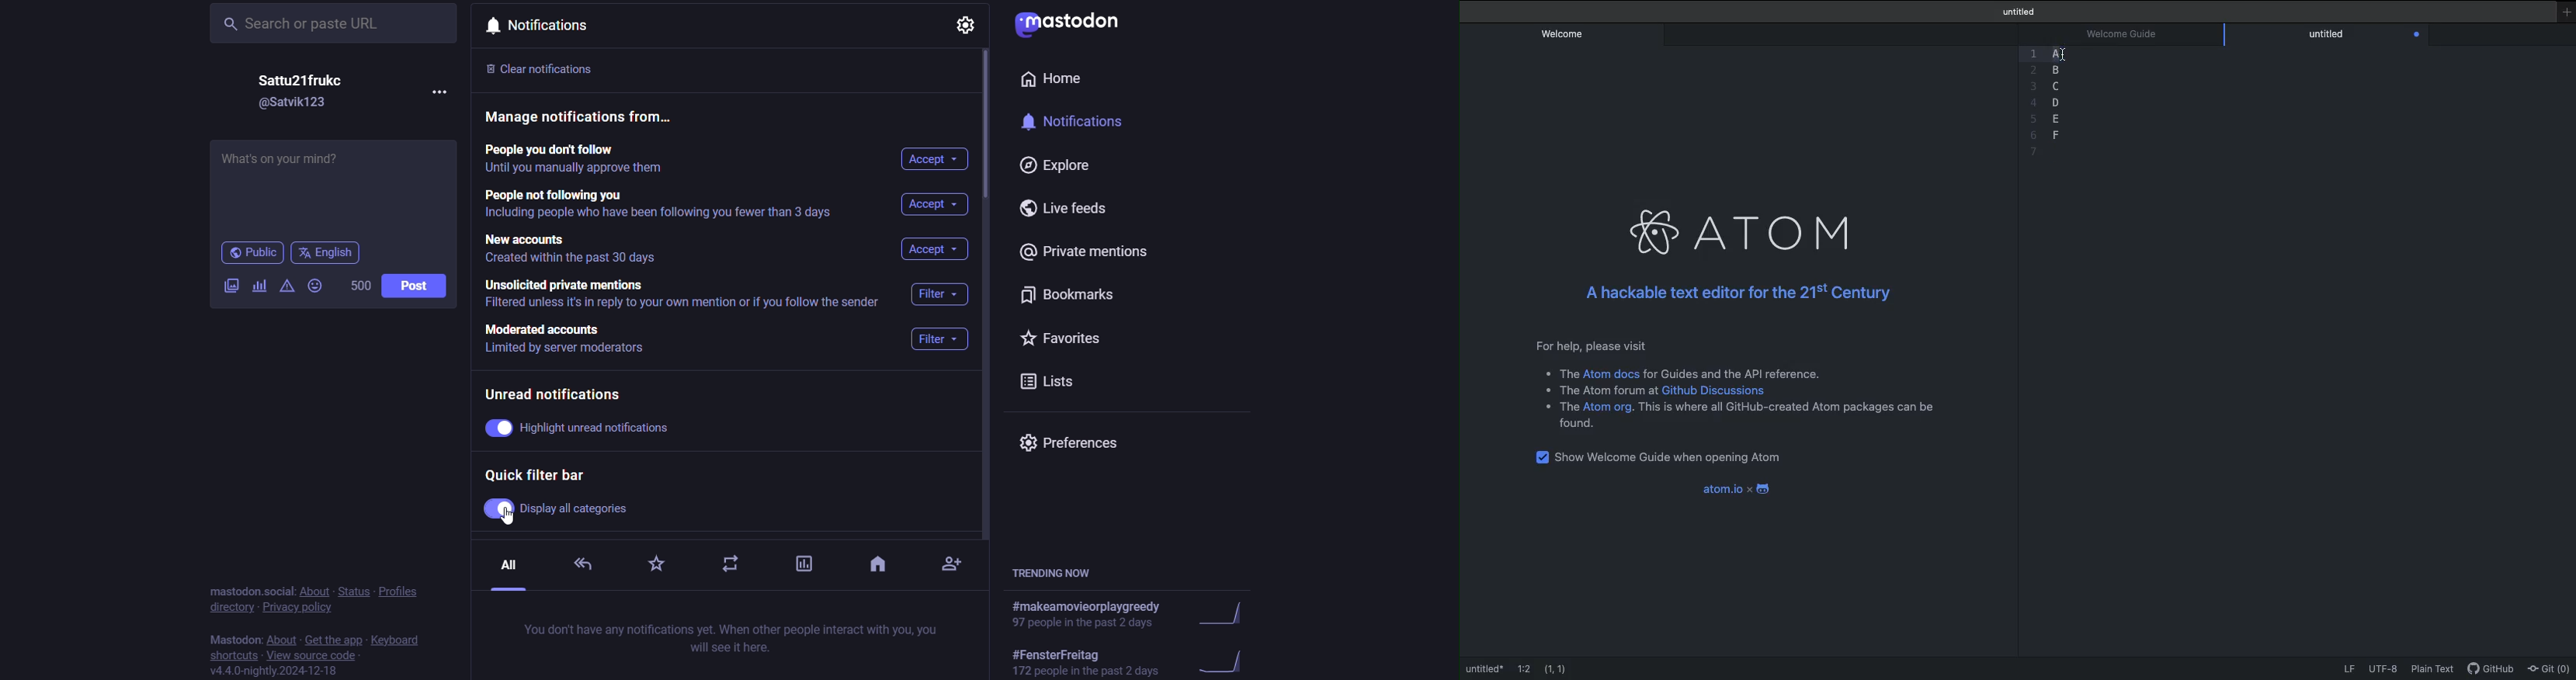 The width and height of the screenshot is (2576, 700). Describe the element at coordinates (1045, 163) in the screenshot. I see `explore` at that location.